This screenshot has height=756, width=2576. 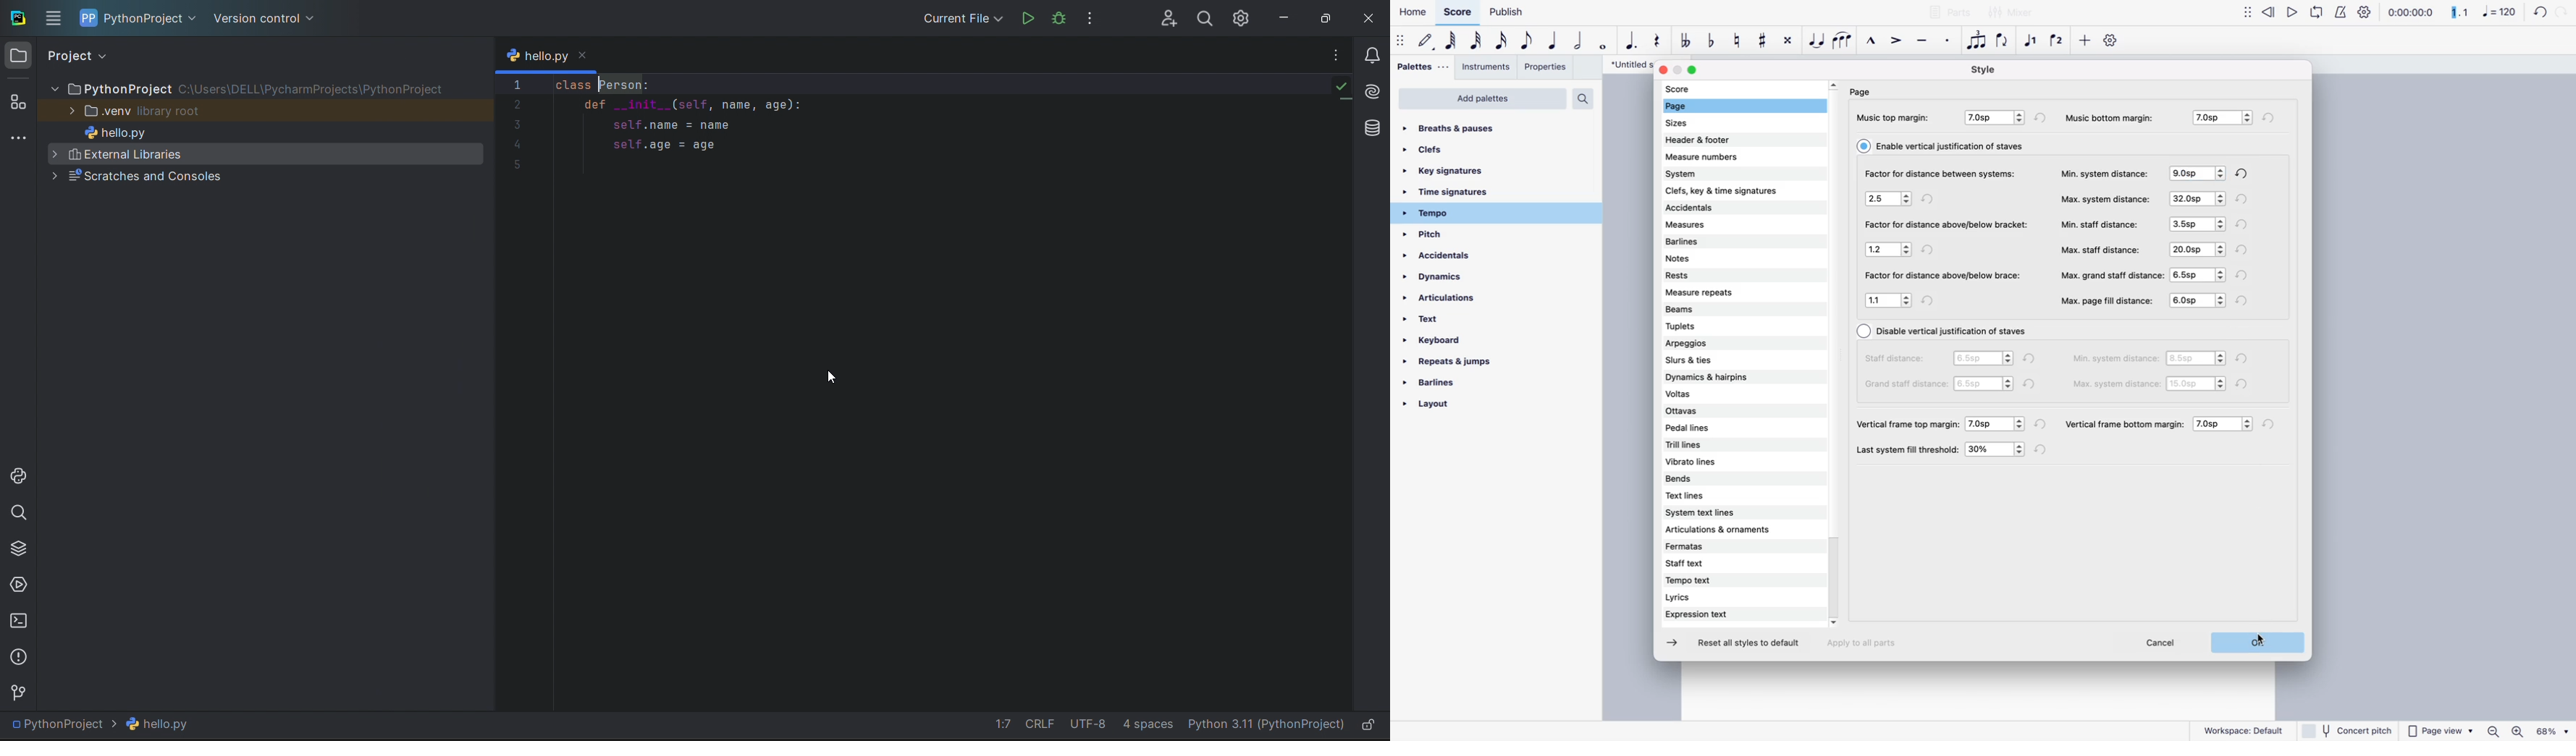 What do you see at coordinates (2259, 642) in the screenshot?
I see `Cursor` at bounding box center [2259, 642].